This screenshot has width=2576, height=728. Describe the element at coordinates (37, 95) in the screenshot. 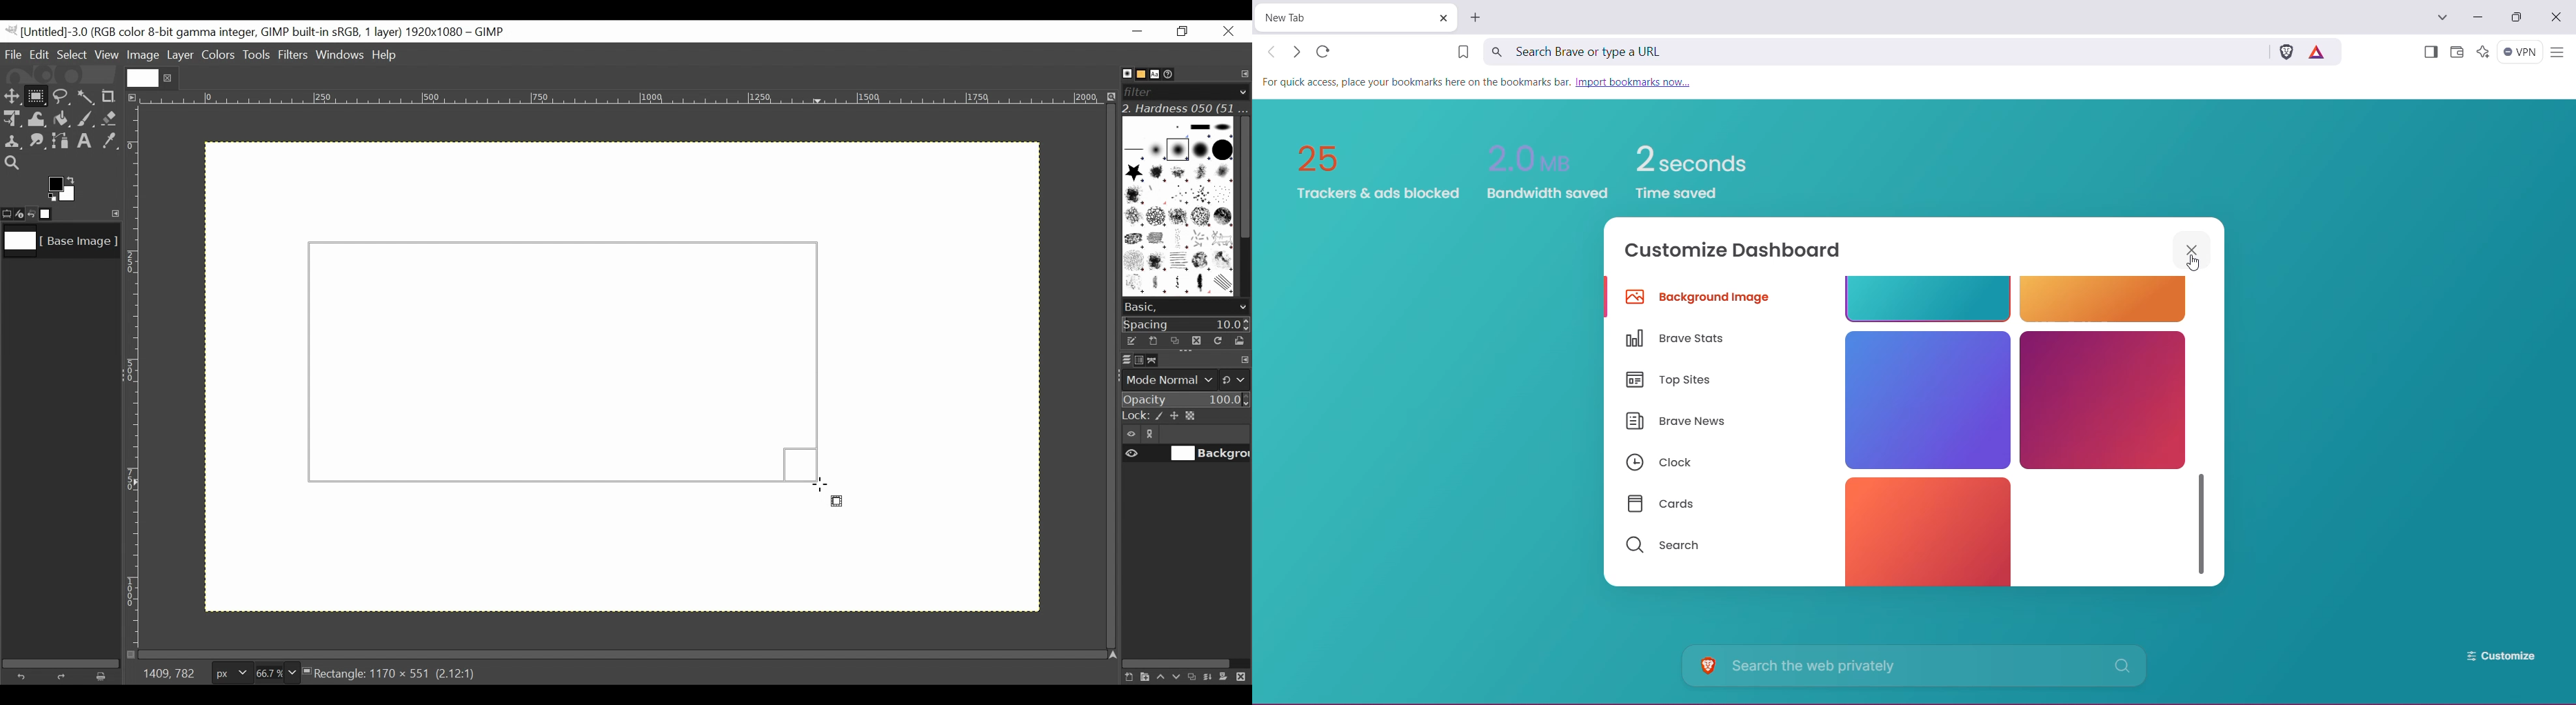

I see `Rectangle Select Tool` at that location.